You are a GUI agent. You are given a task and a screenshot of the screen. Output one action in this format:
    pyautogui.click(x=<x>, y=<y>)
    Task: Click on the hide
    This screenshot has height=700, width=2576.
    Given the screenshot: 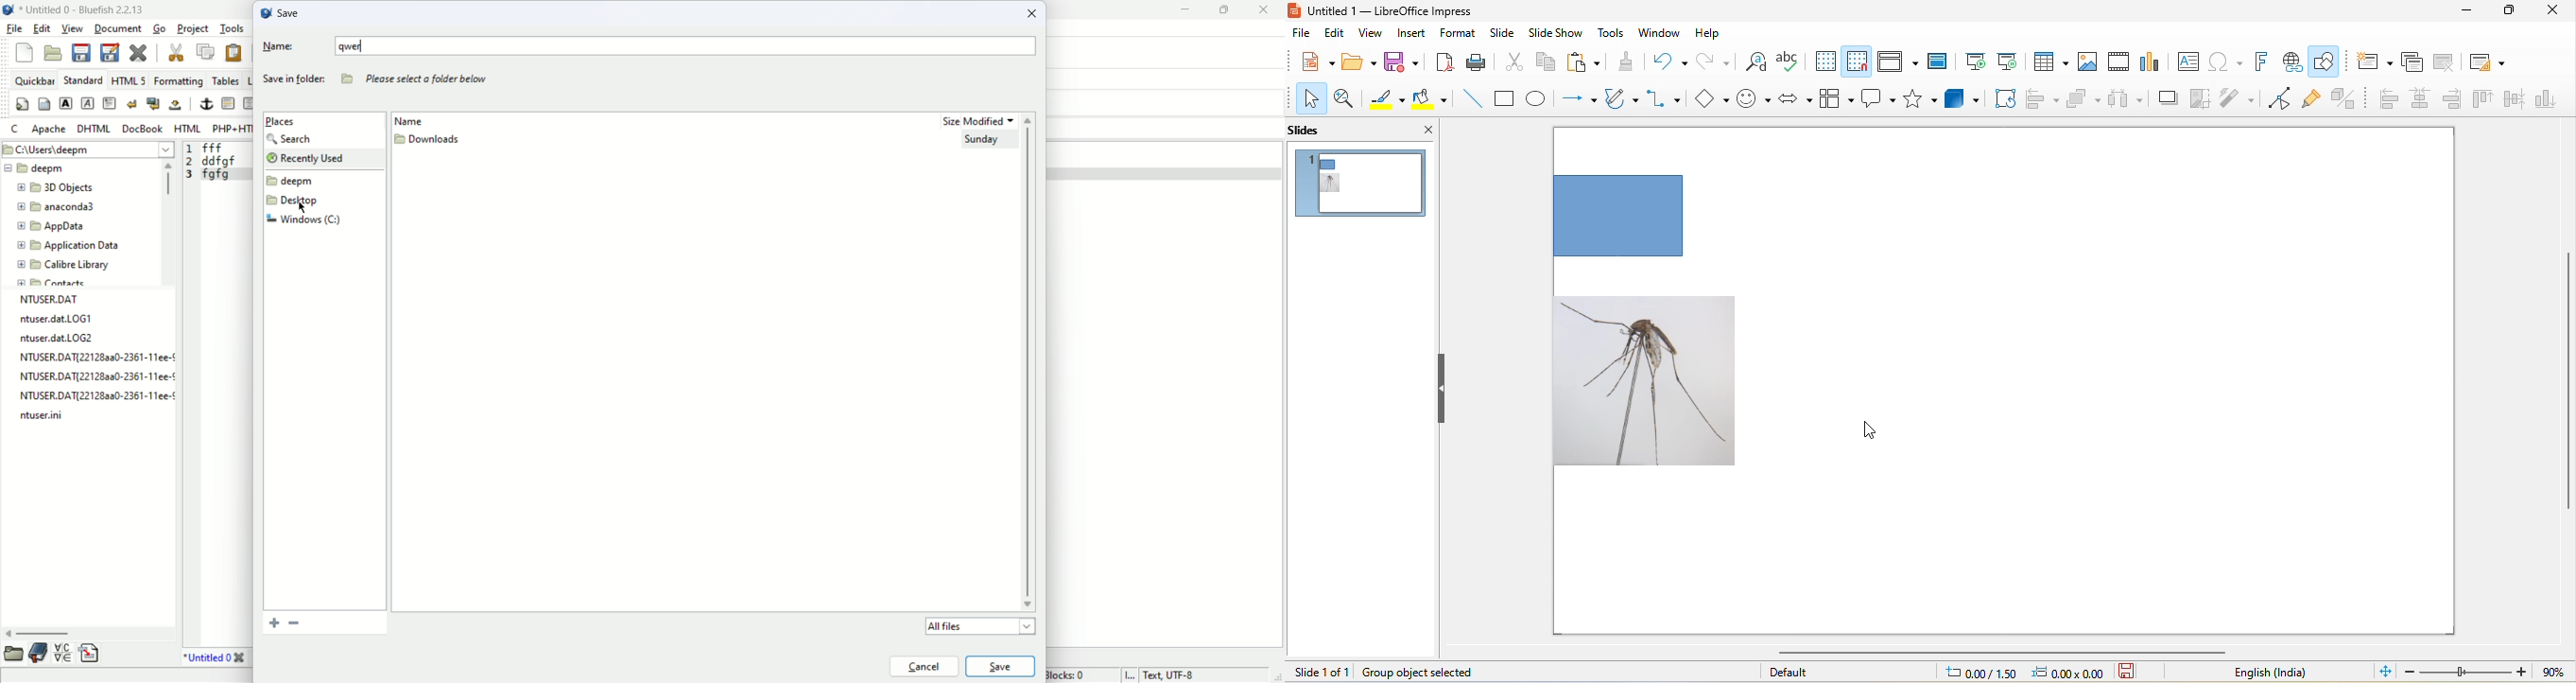 What is the action you would take?
    pyautogui.click(x=1446, y=387)
    